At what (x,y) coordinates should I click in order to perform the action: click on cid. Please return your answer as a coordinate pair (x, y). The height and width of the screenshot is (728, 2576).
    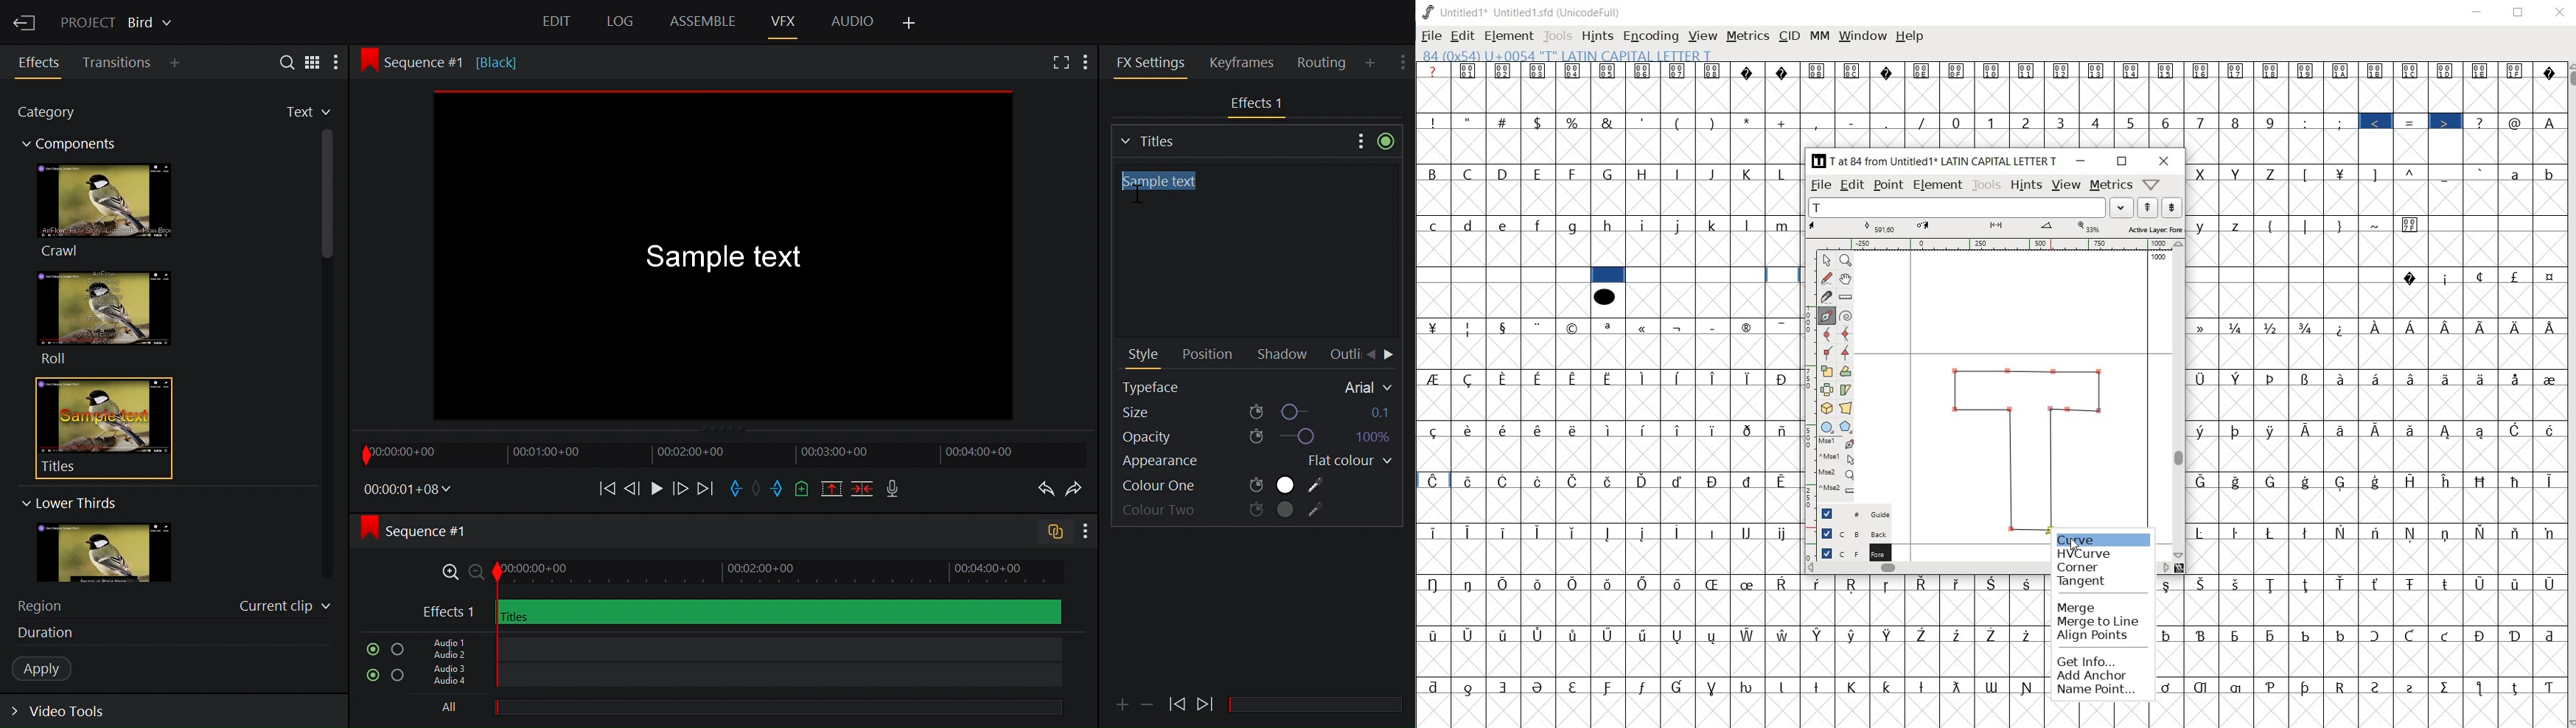
    Looking at the image, I should click on (1788, 38).